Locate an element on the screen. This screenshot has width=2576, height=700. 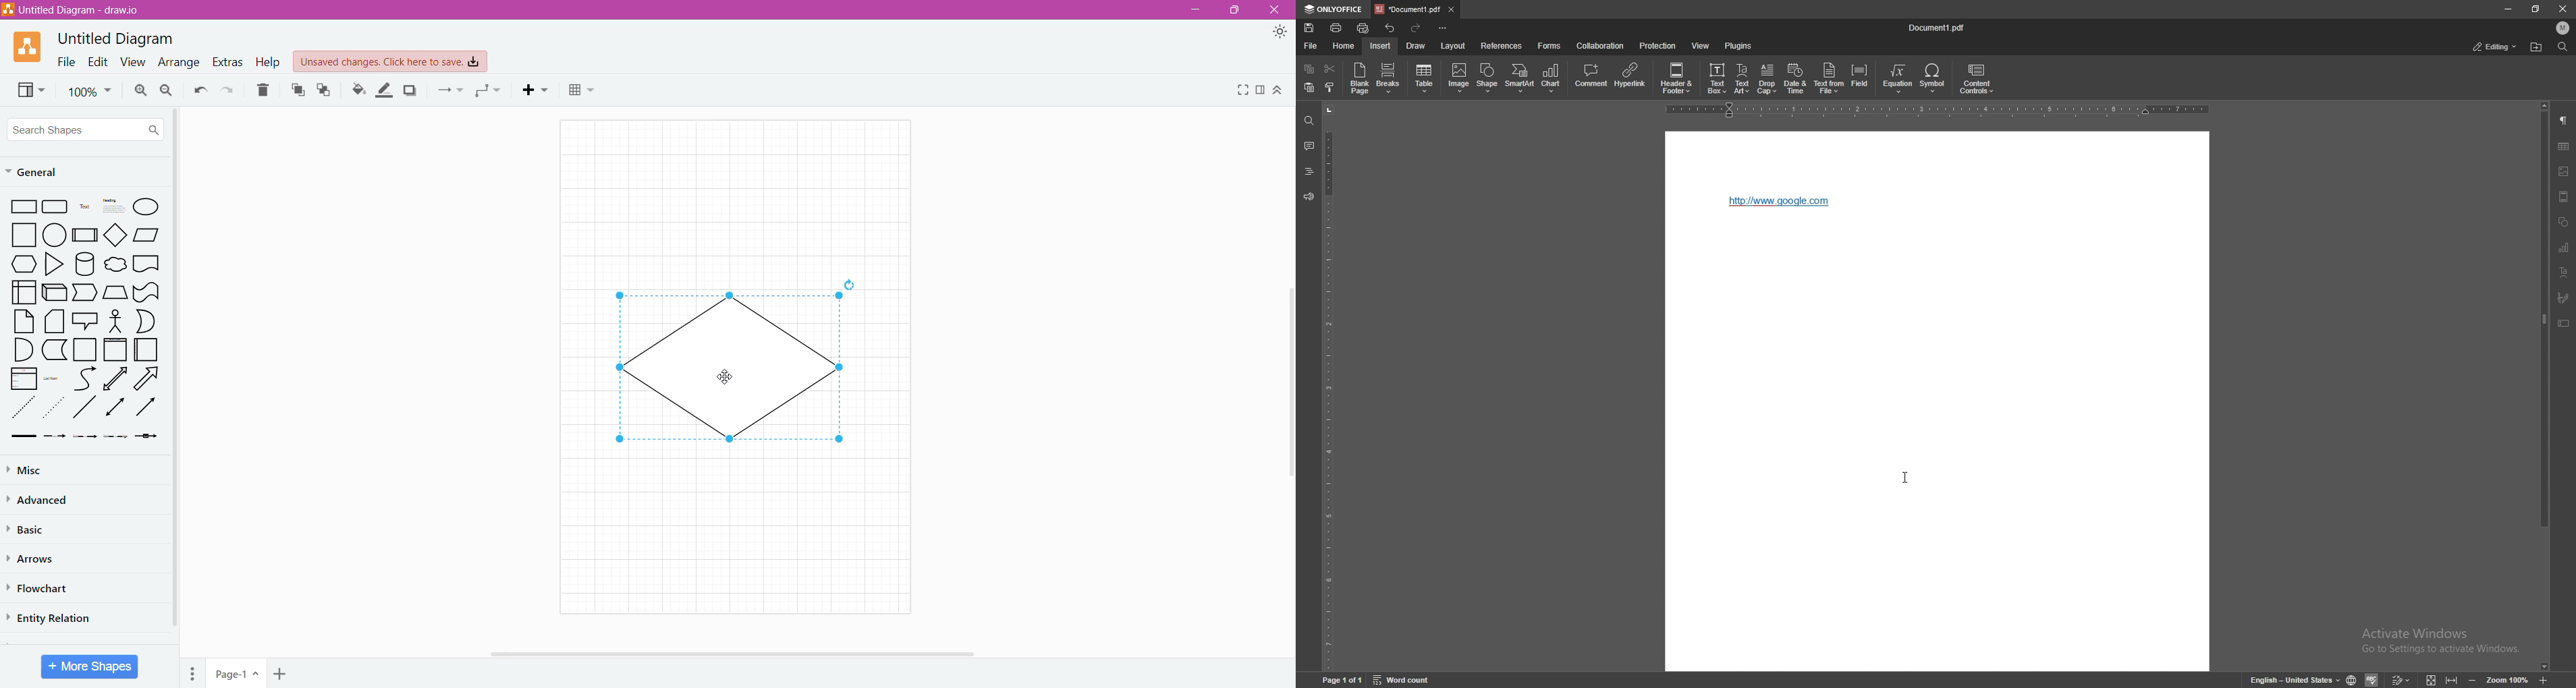
Square is located at coordinates (24, 235).